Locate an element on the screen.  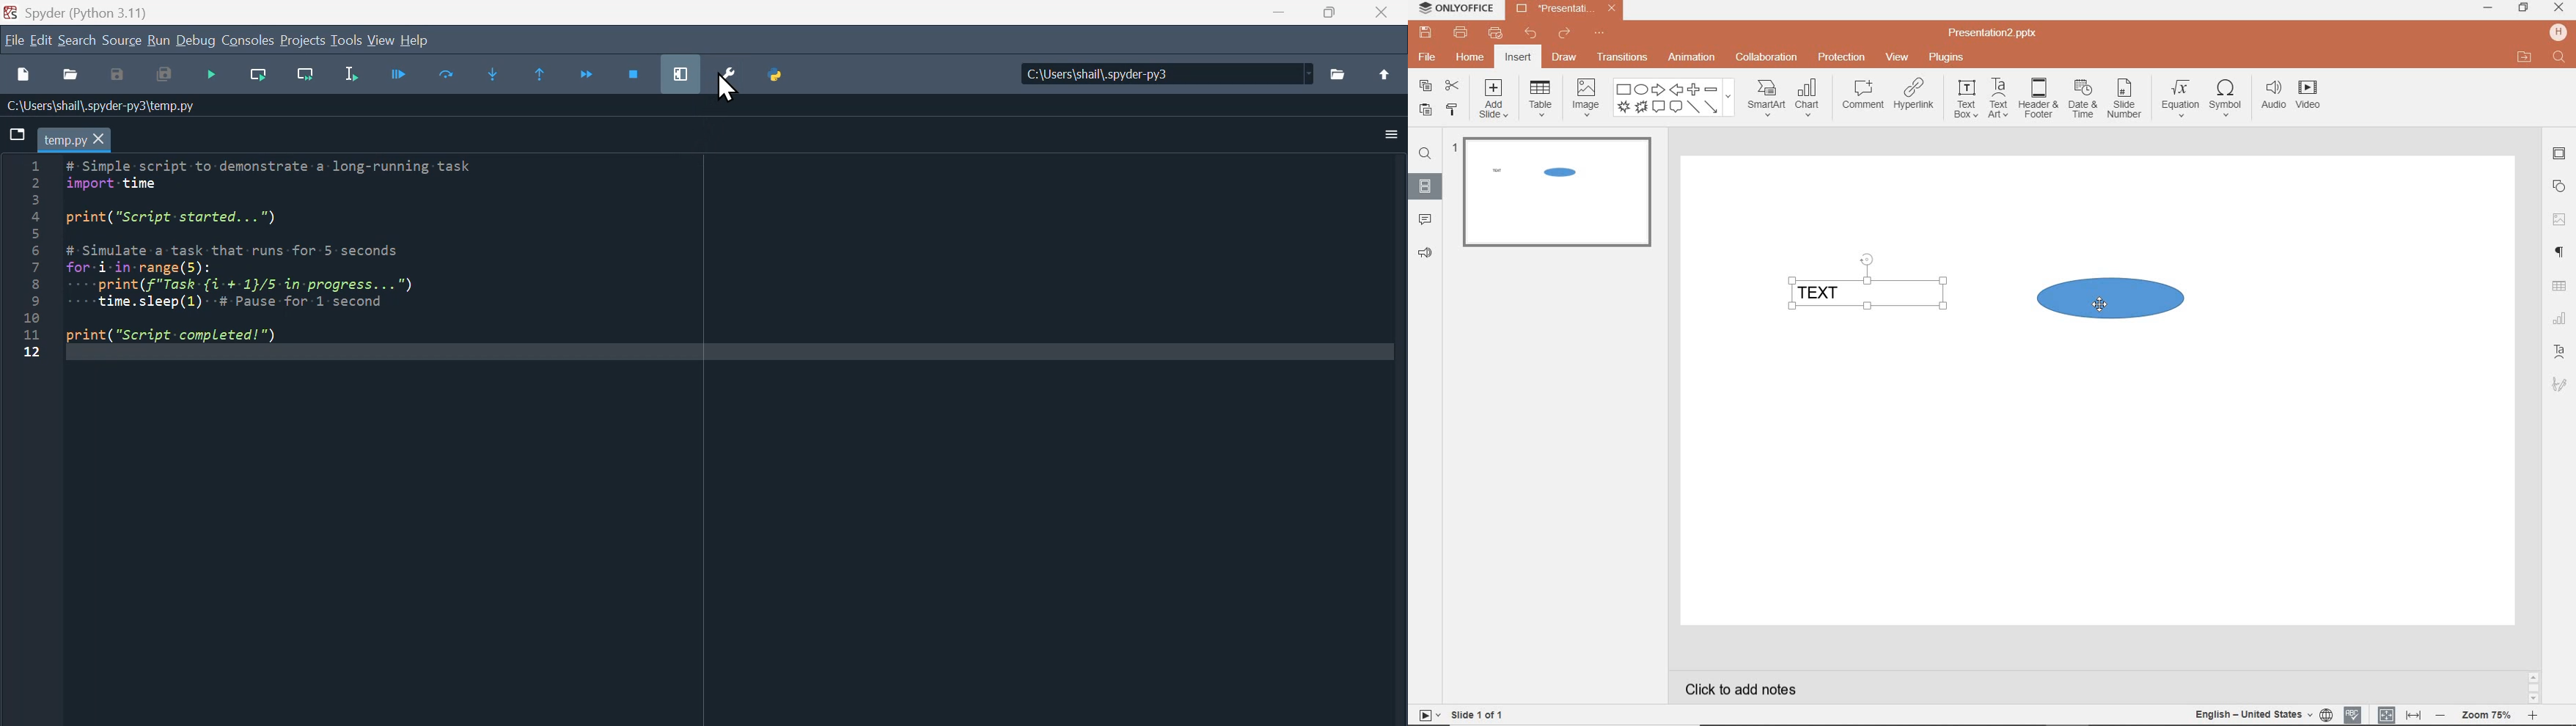
close is located at coordinates (1381, 17).